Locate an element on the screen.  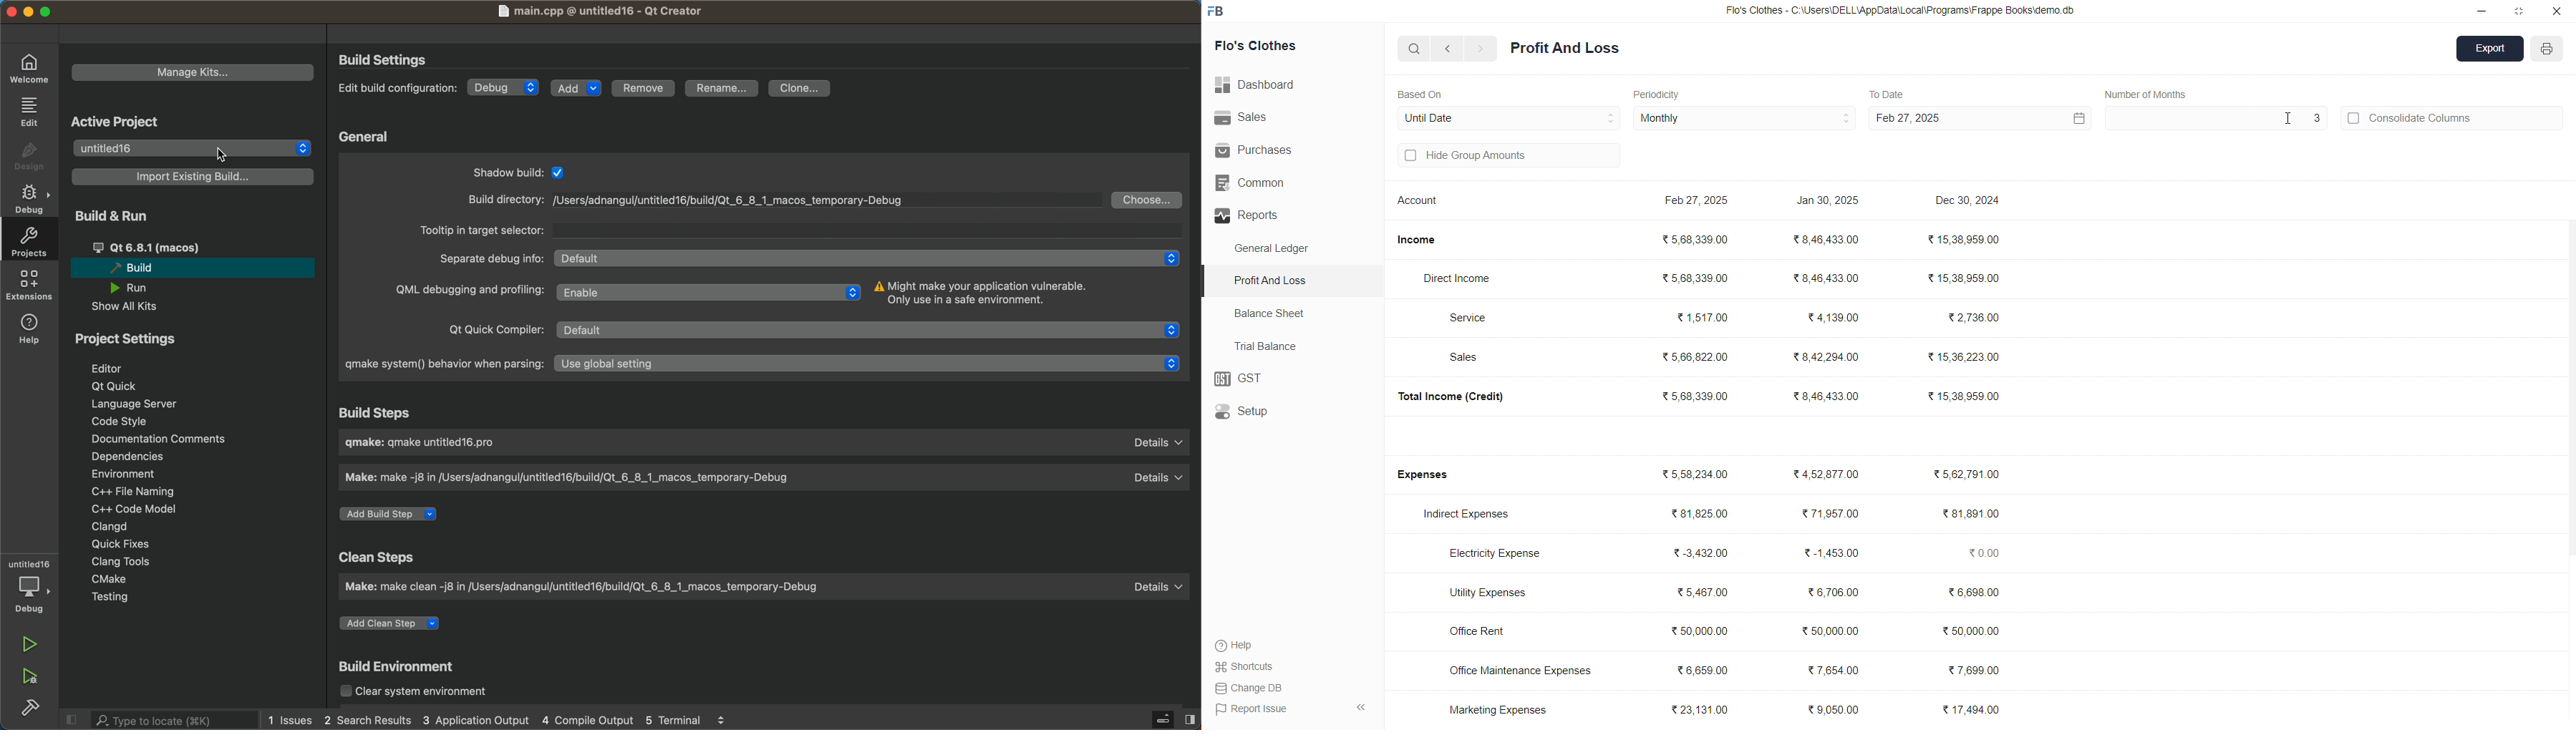
₹15,36,223.00 is located at coordinates (1963, 355).